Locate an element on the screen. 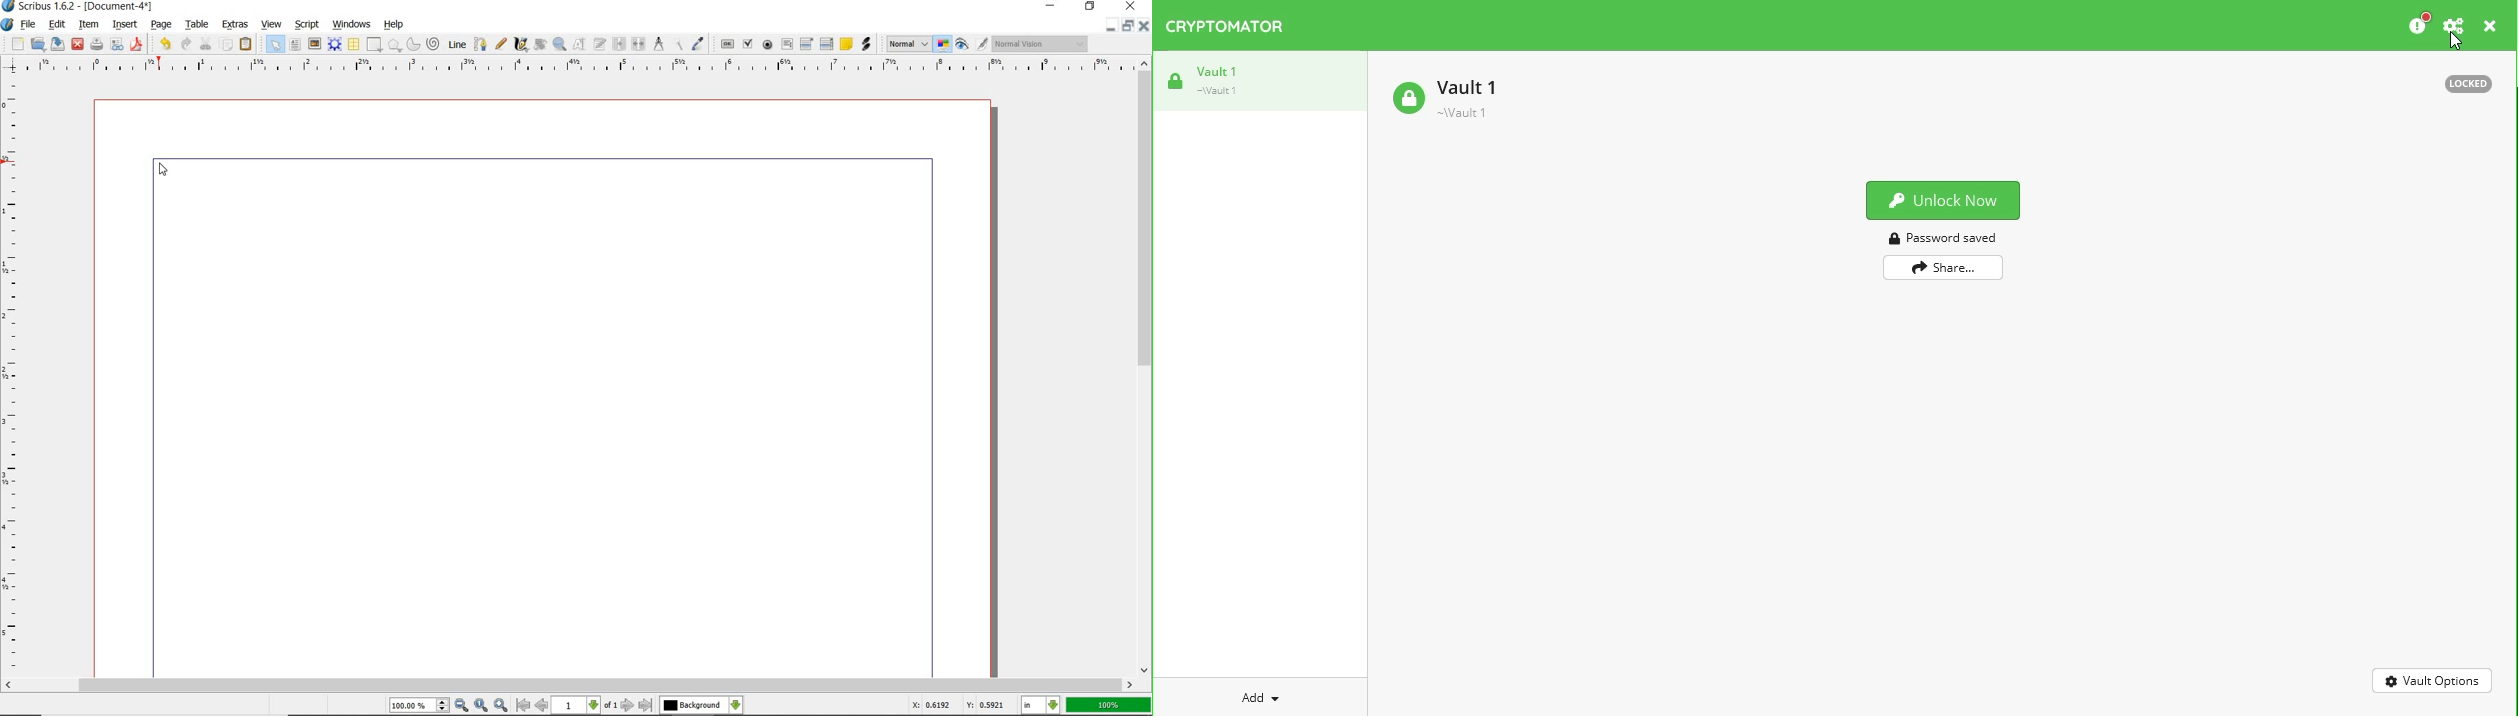 This screenshot has width=2520, height=728. unlock now is located at coordinates (1943, 202).